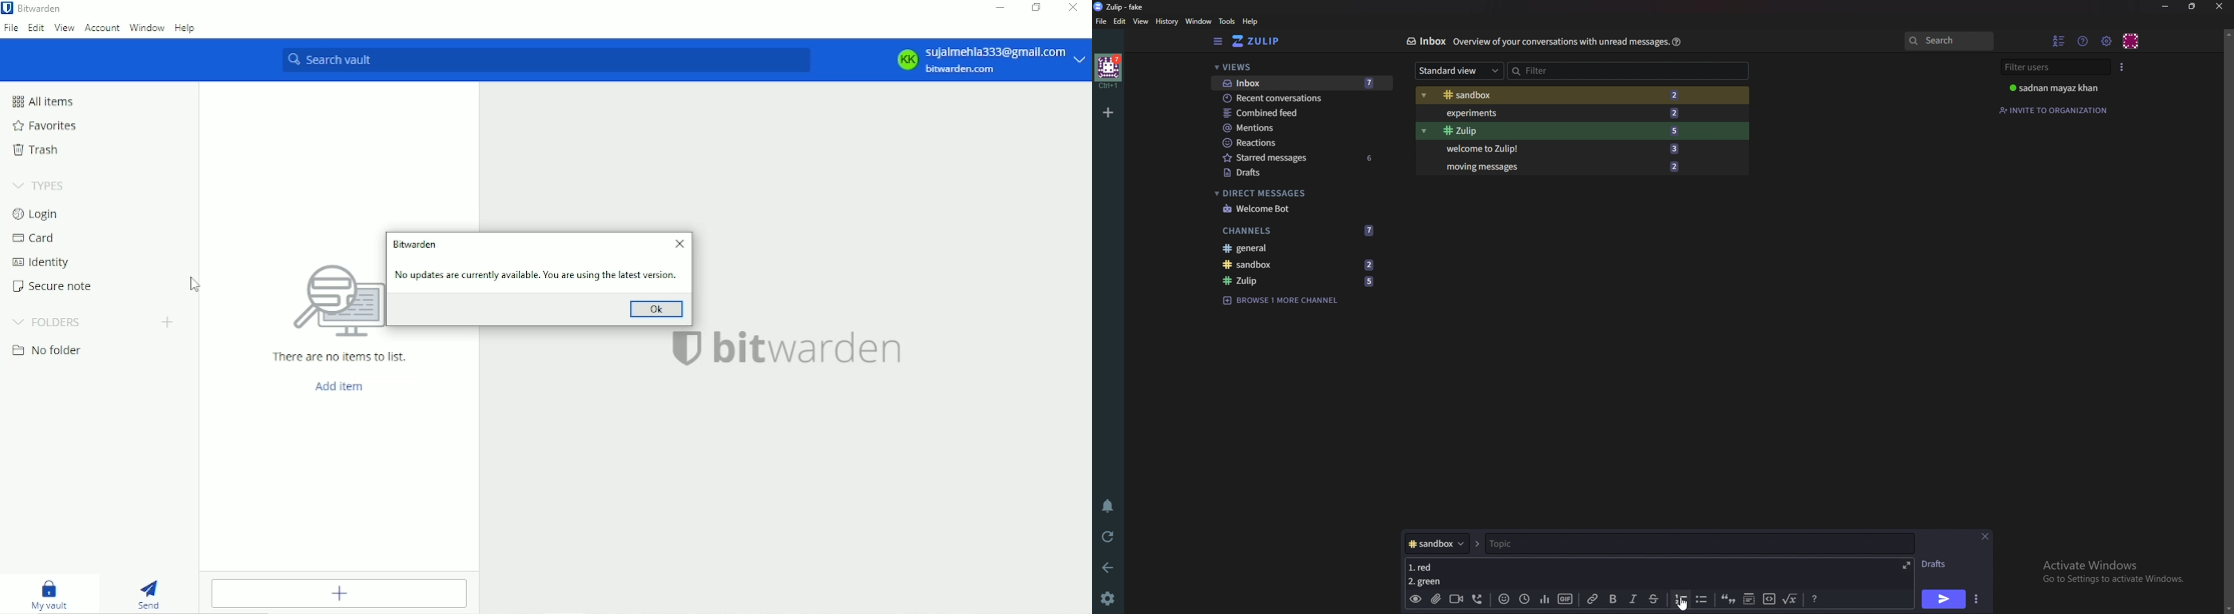 This screenshot has height=616, width=2240. Describe the element at coordinates (1303, 113) in the screenshot. I see `Combine feed` at that location.